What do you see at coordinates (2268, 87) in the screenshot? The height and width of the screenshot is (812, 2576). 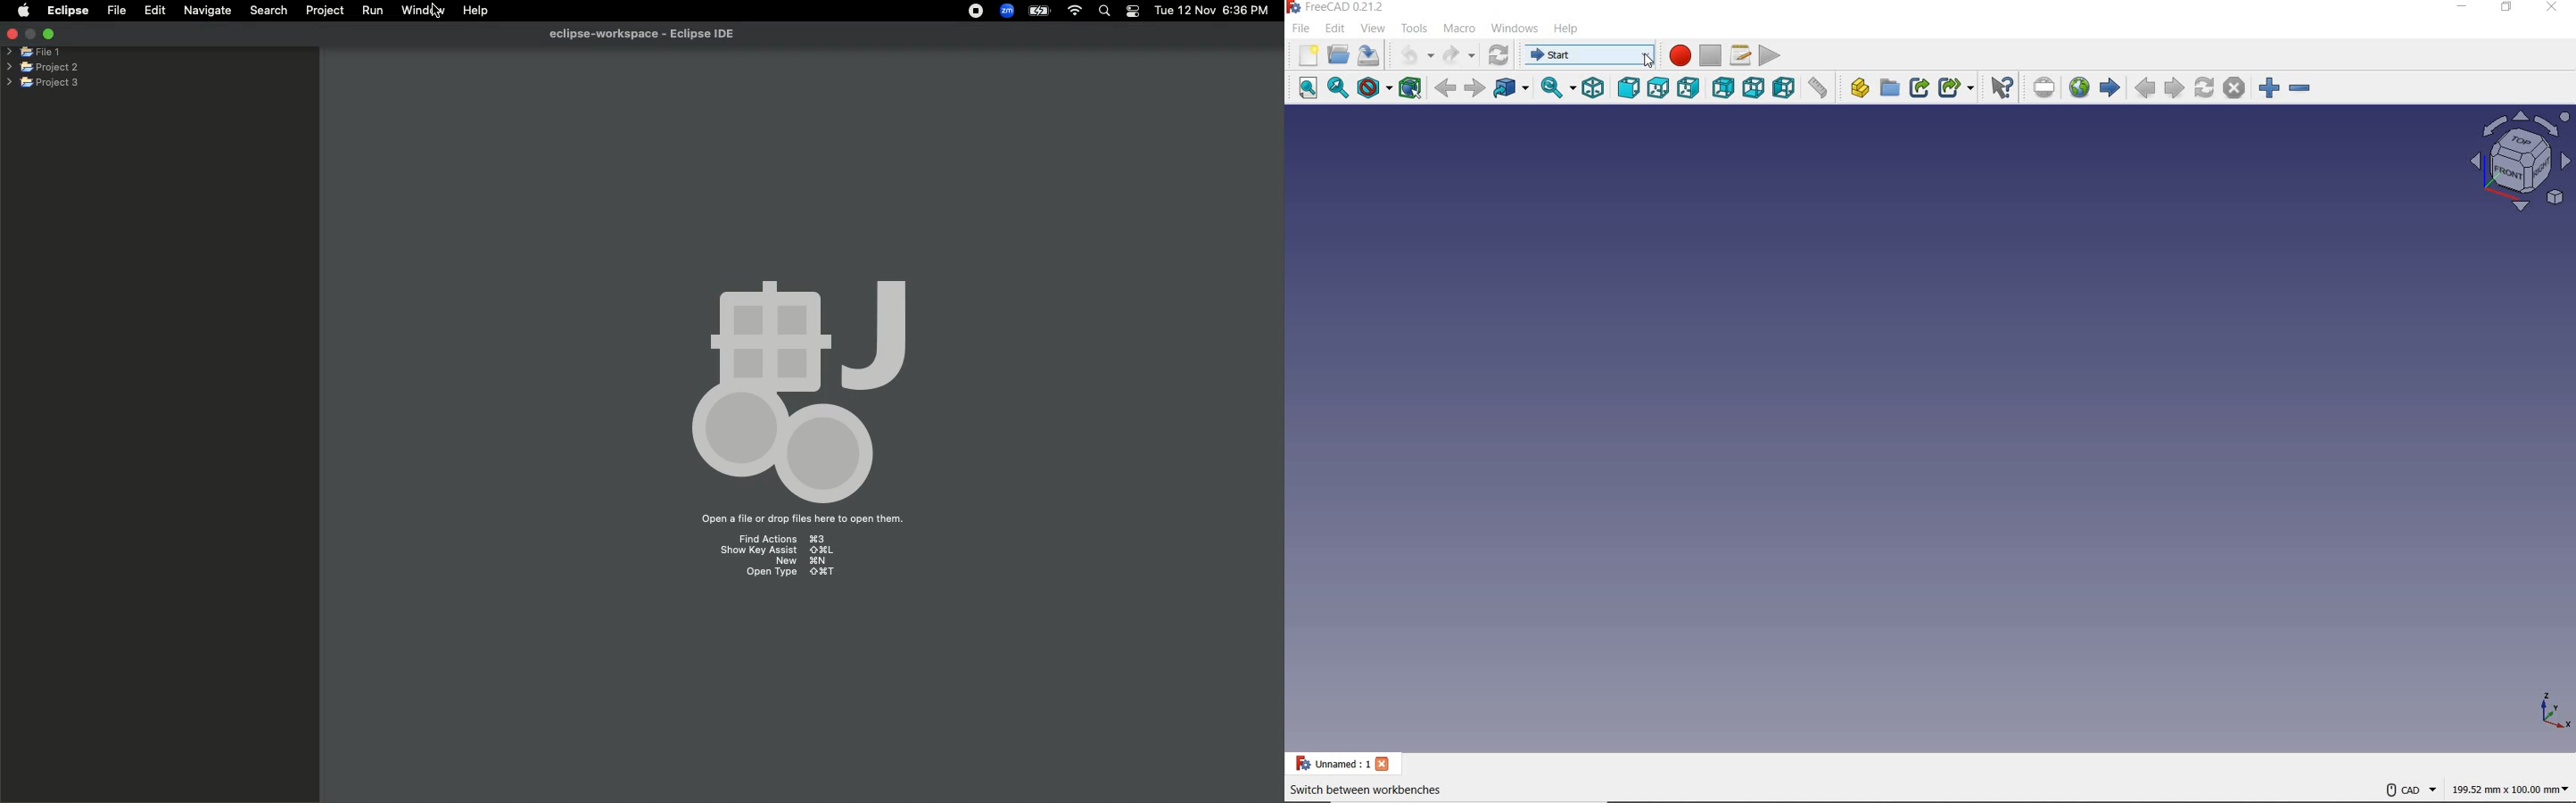 I see `ZOOM IN` at bounding box center [2268, 87].